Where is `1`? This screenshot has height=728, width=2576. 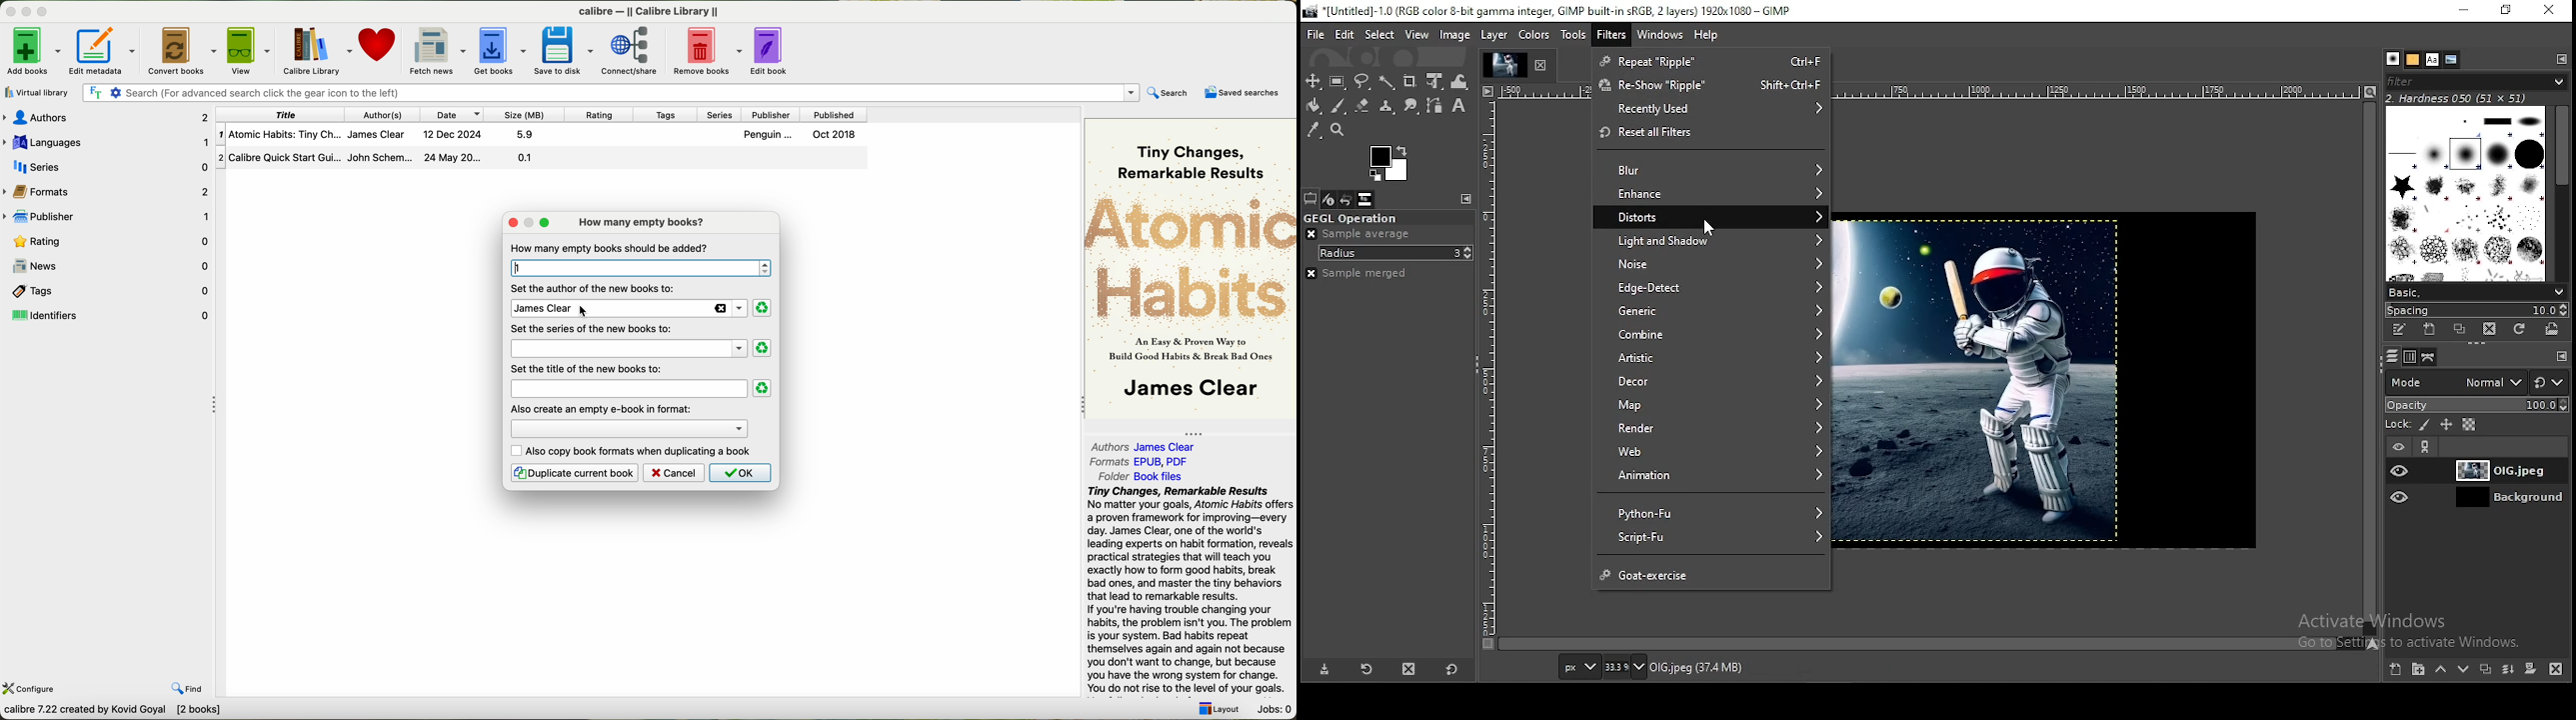
1 is located at coordinates (638, 268).